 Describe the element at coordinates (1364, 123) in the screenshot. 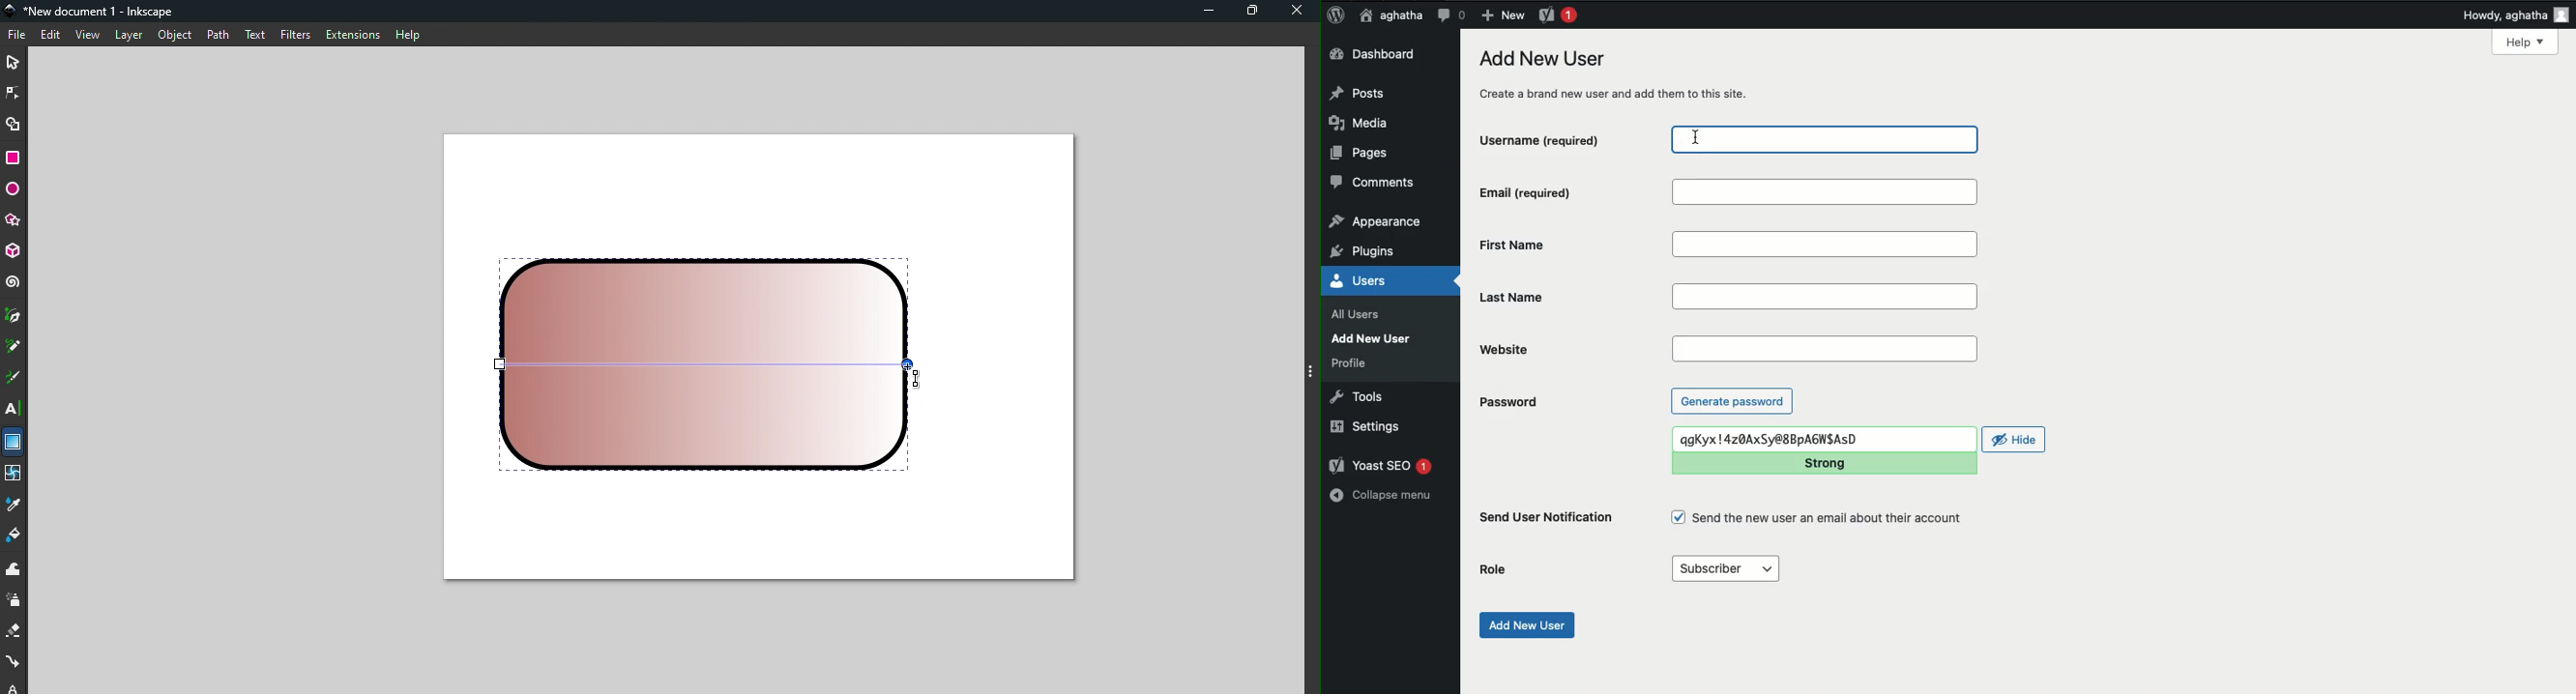

I see `Media` at that location.